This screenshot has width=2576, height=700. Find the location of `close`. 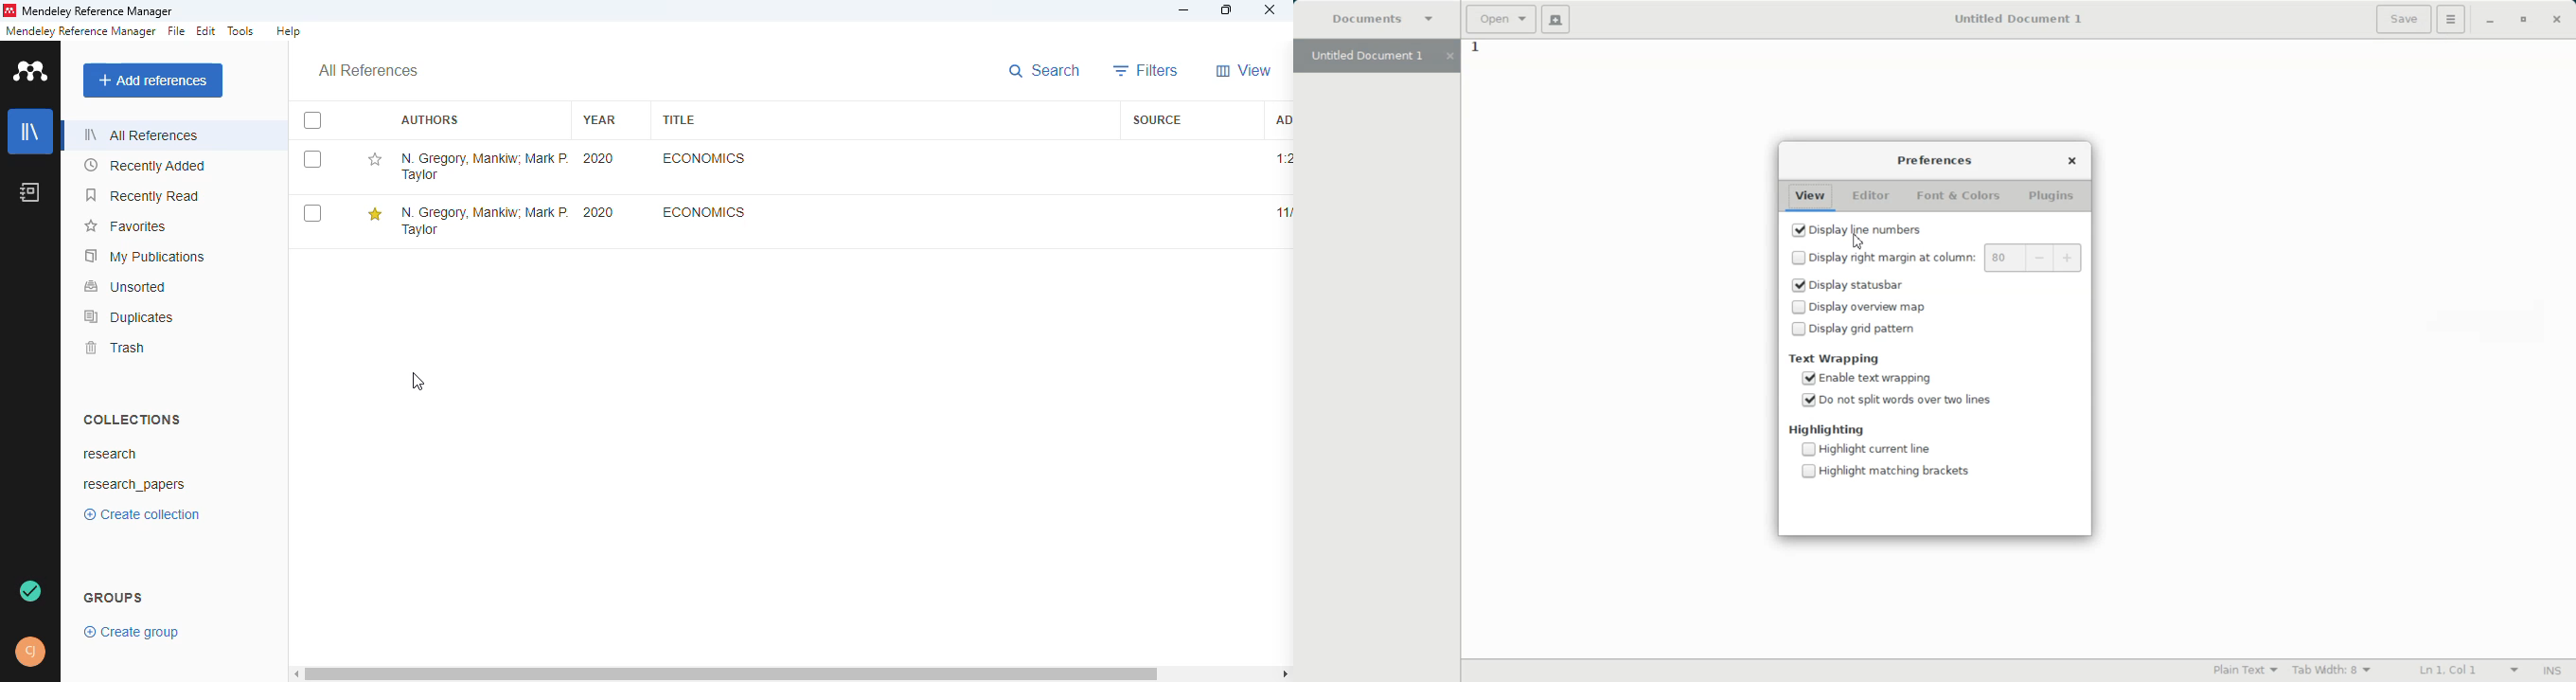

close is located at coordinates (1270, 10).